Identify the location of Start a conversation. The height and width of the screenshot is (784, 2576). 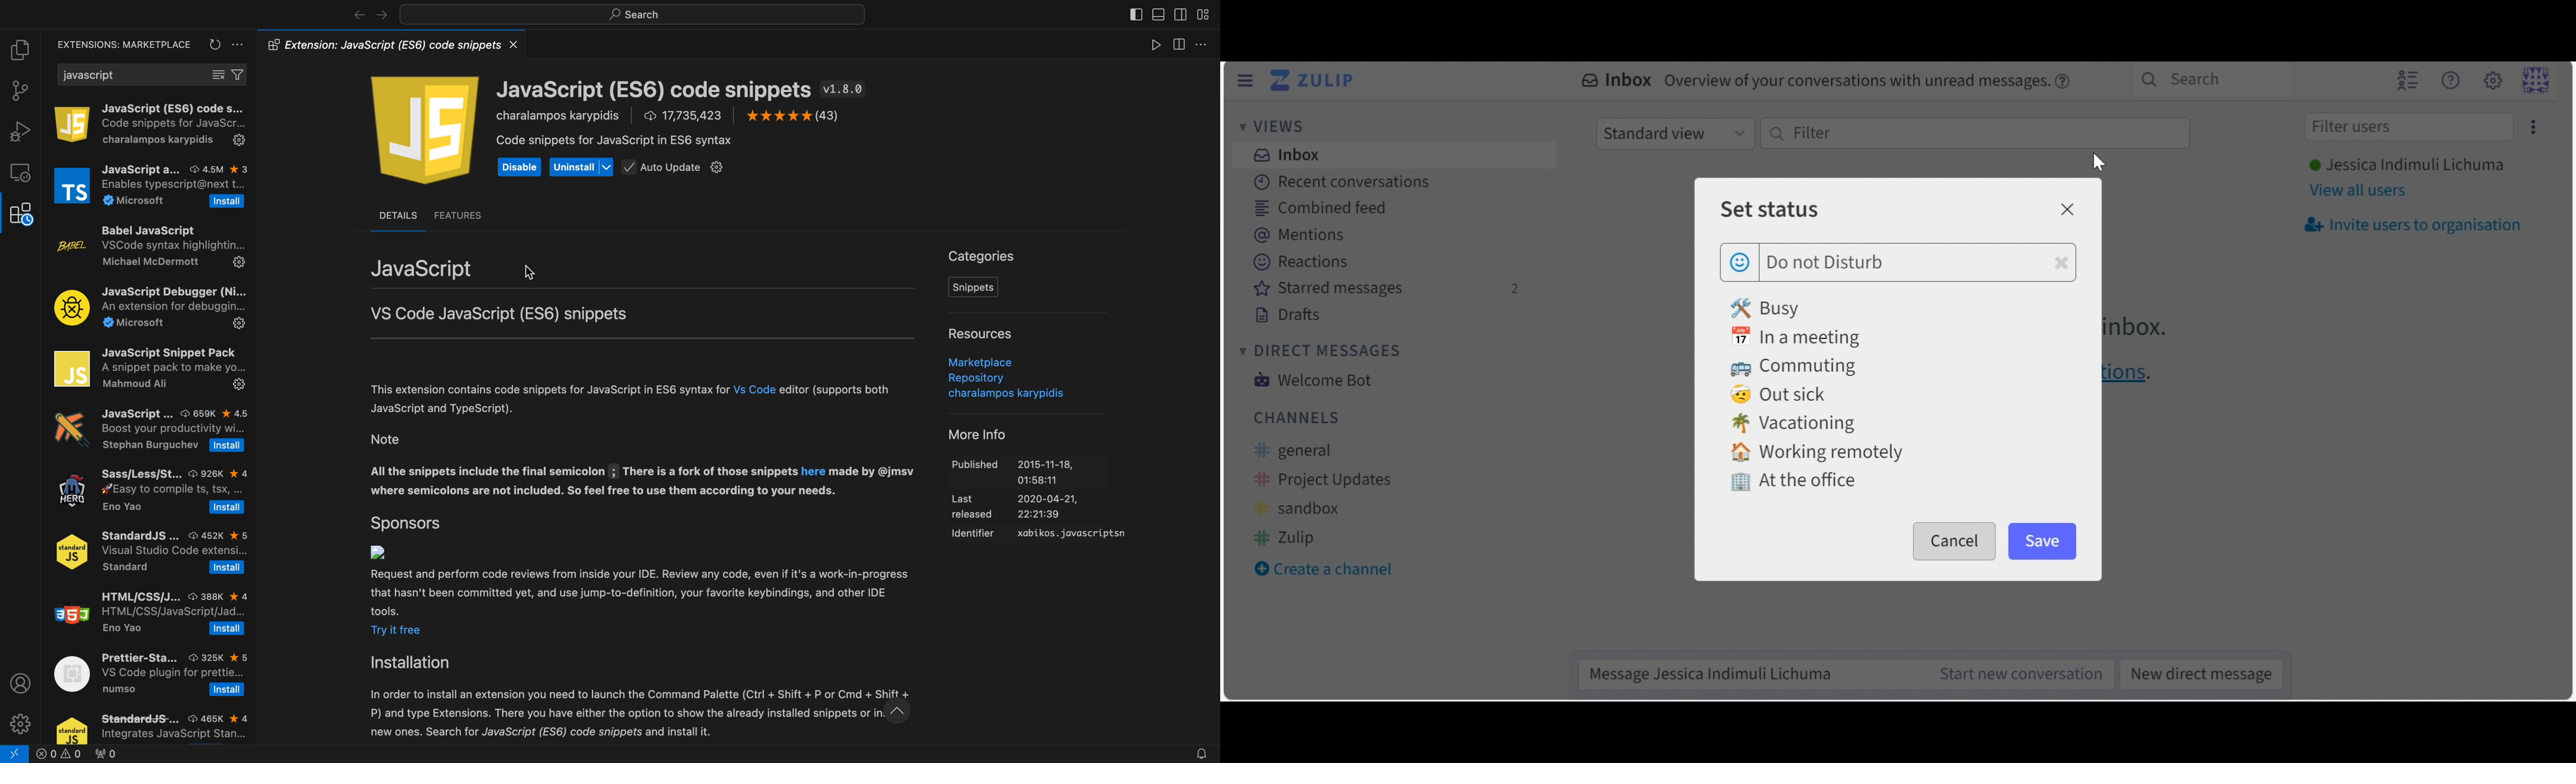
(2015, 674).